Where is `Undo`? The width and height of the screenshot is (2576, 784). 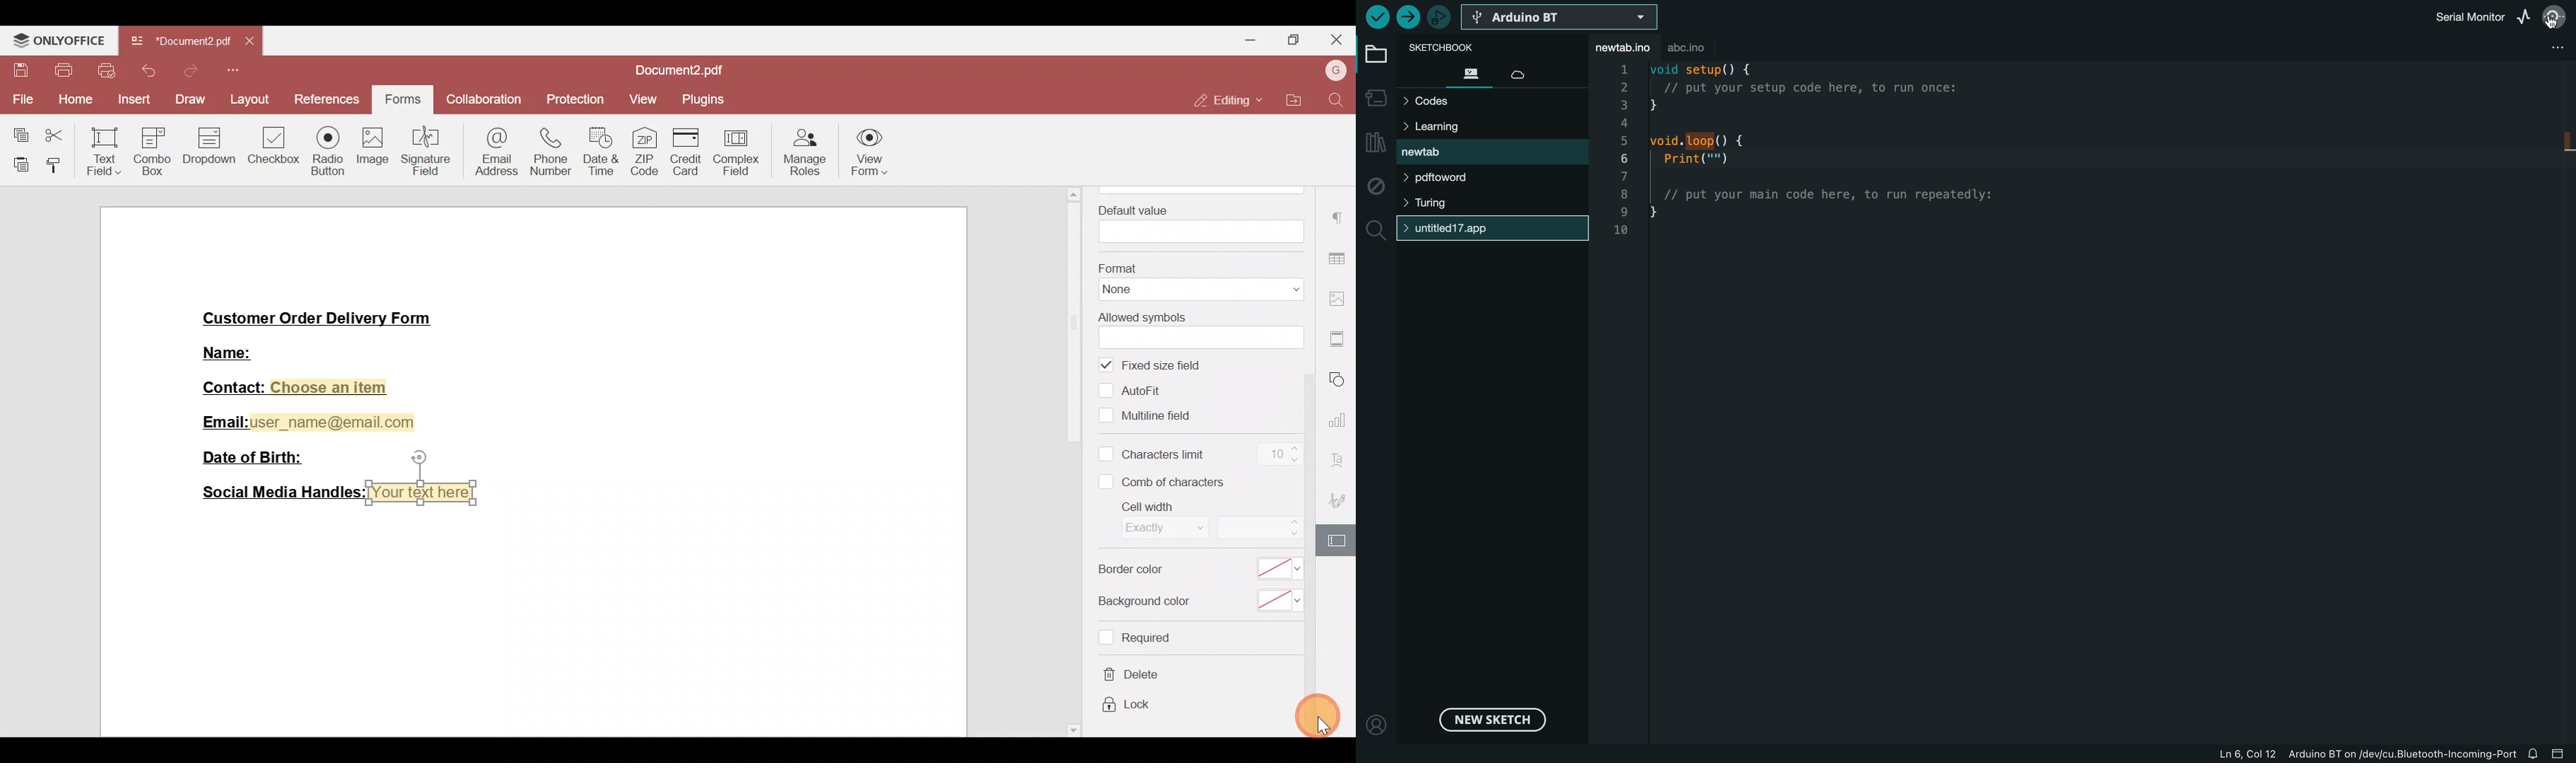 Undo is located at coordinates (151, 71).